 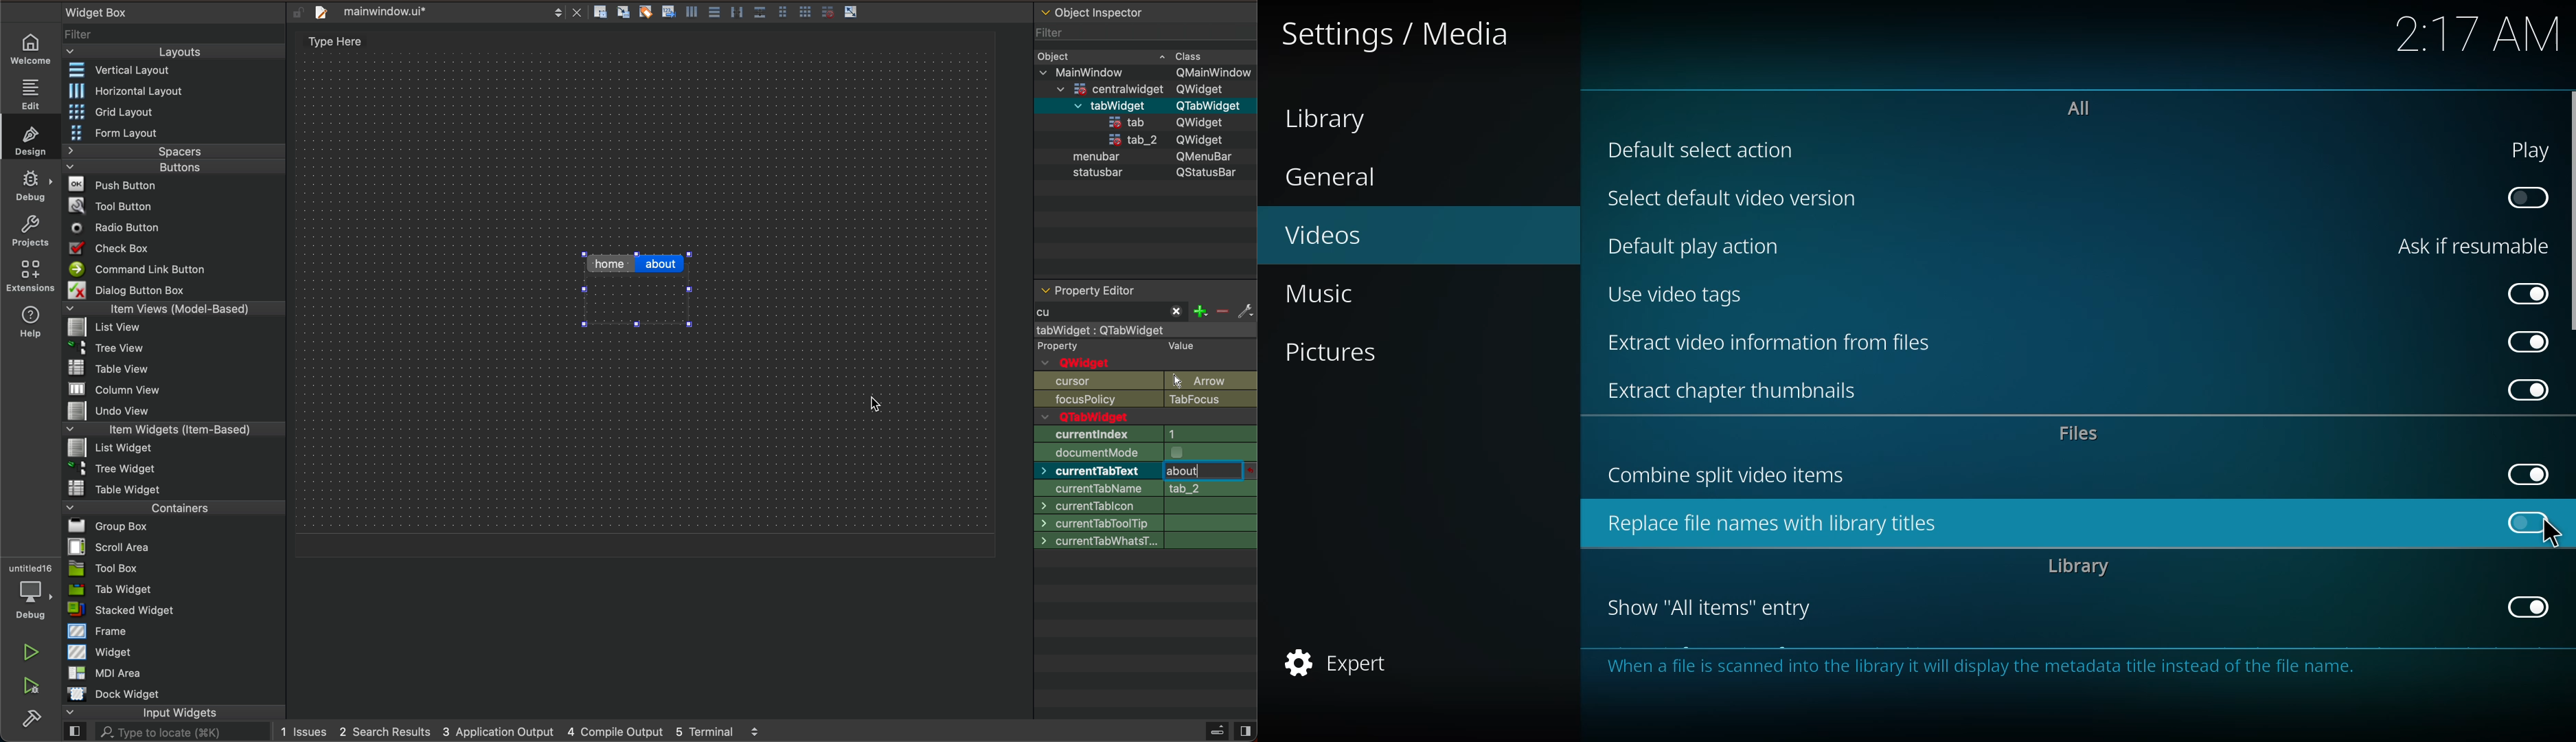 I want to click on videos, so click(x=1330, y=237).